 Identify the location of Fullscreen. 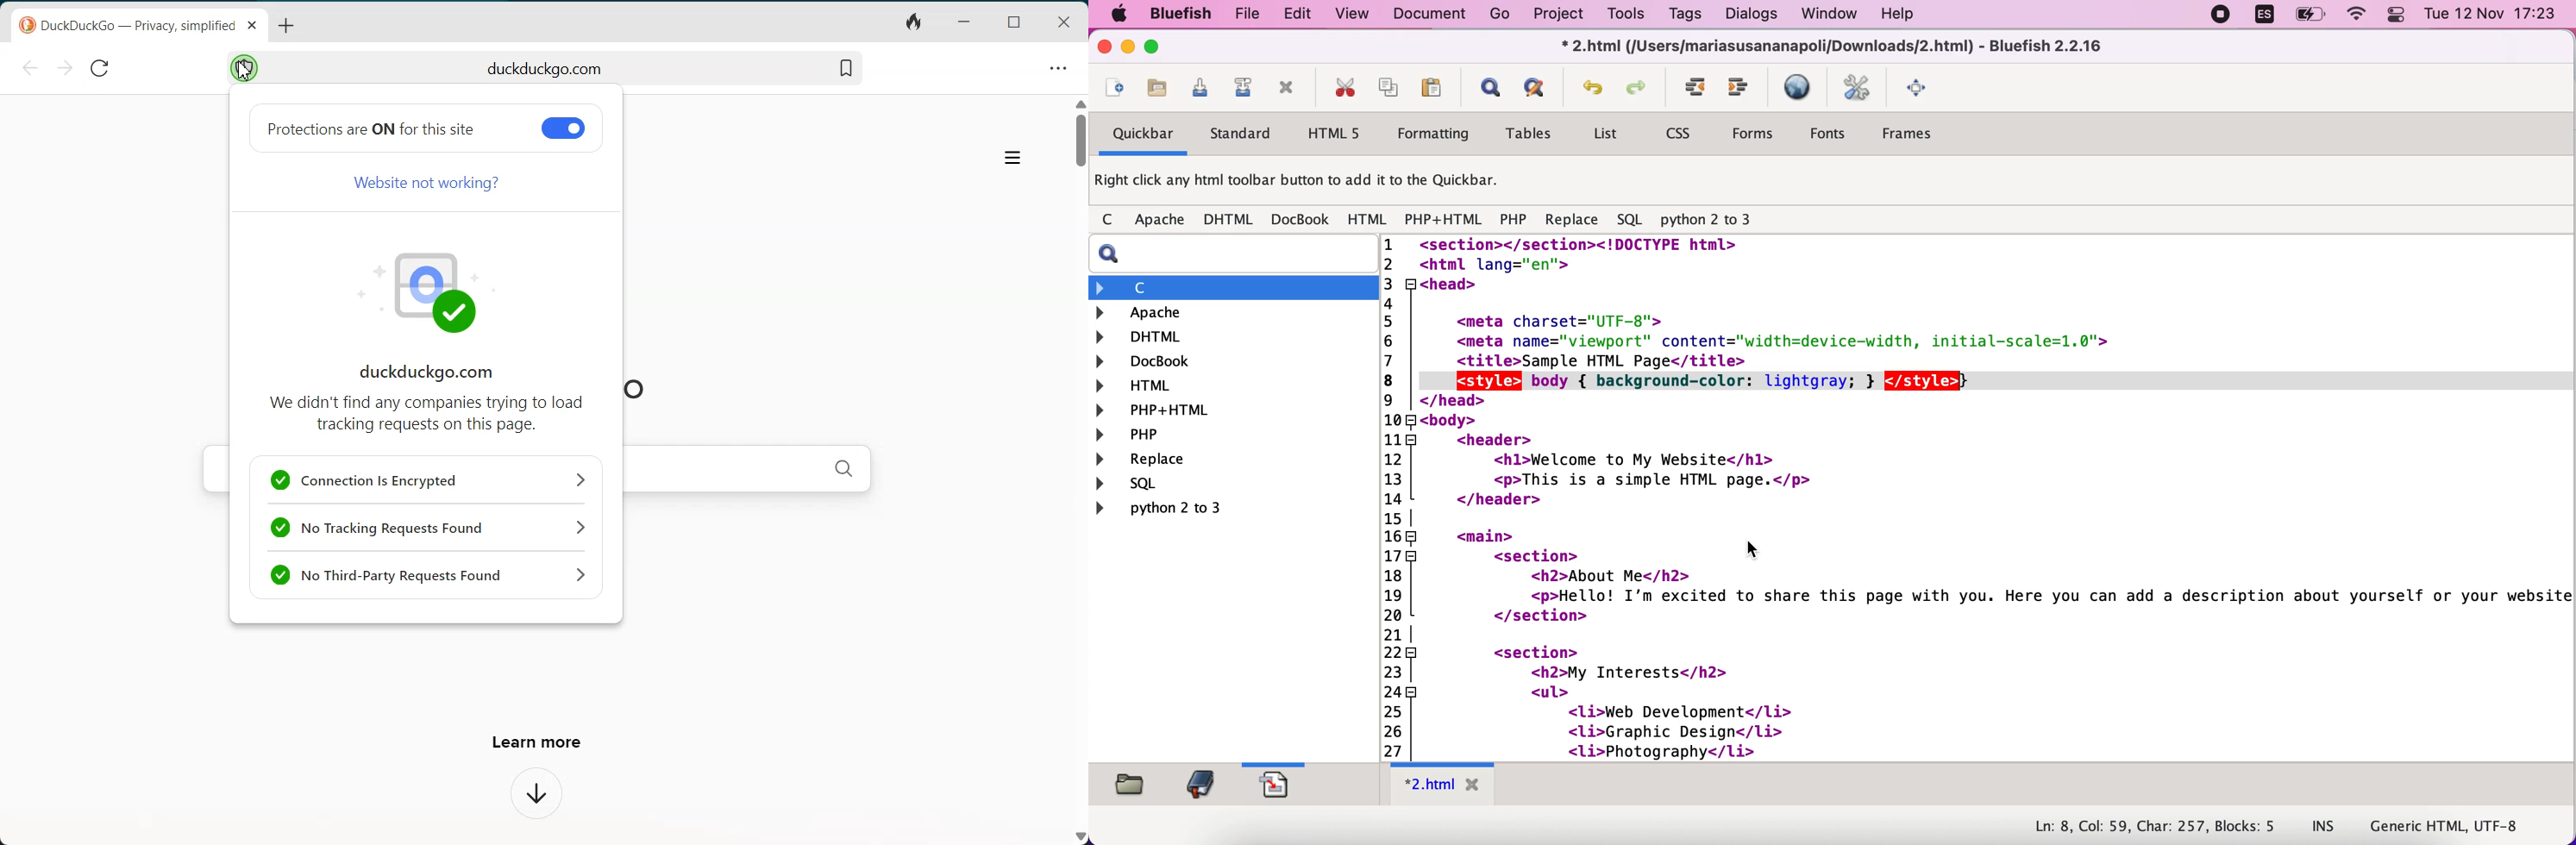
(1924, 89).